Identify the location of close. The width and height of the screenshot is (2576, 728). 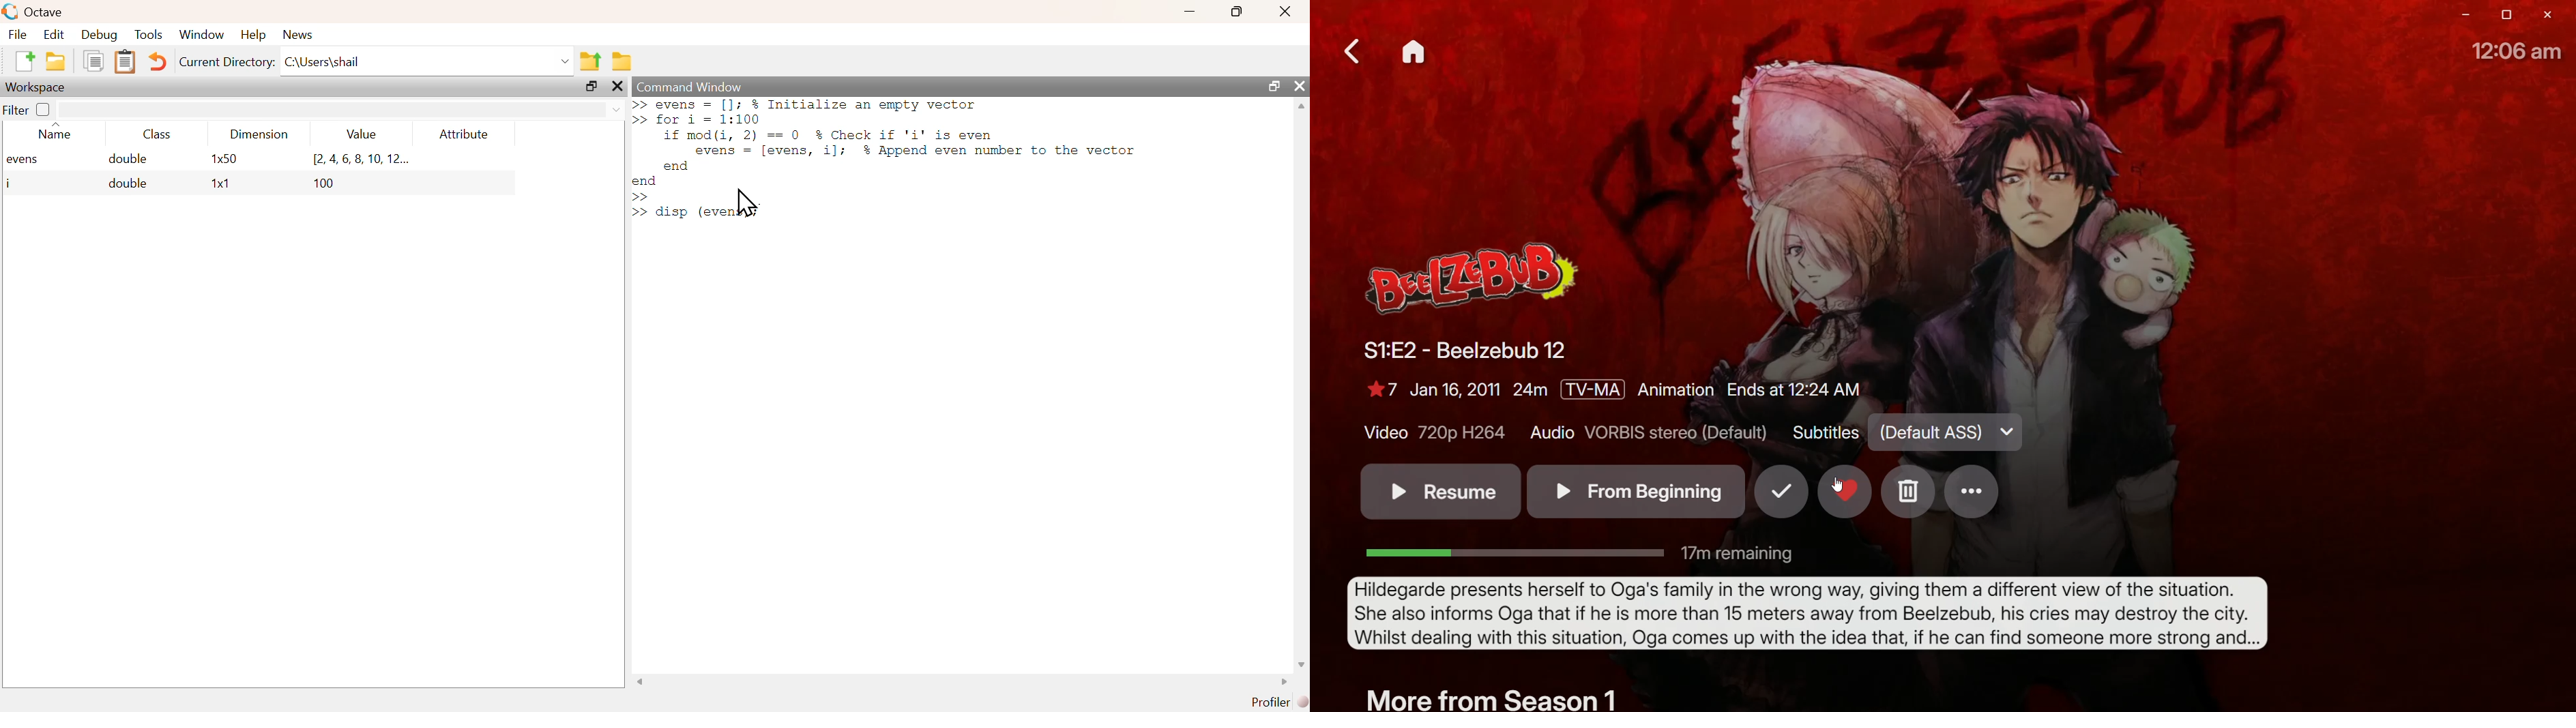
(617, 87).